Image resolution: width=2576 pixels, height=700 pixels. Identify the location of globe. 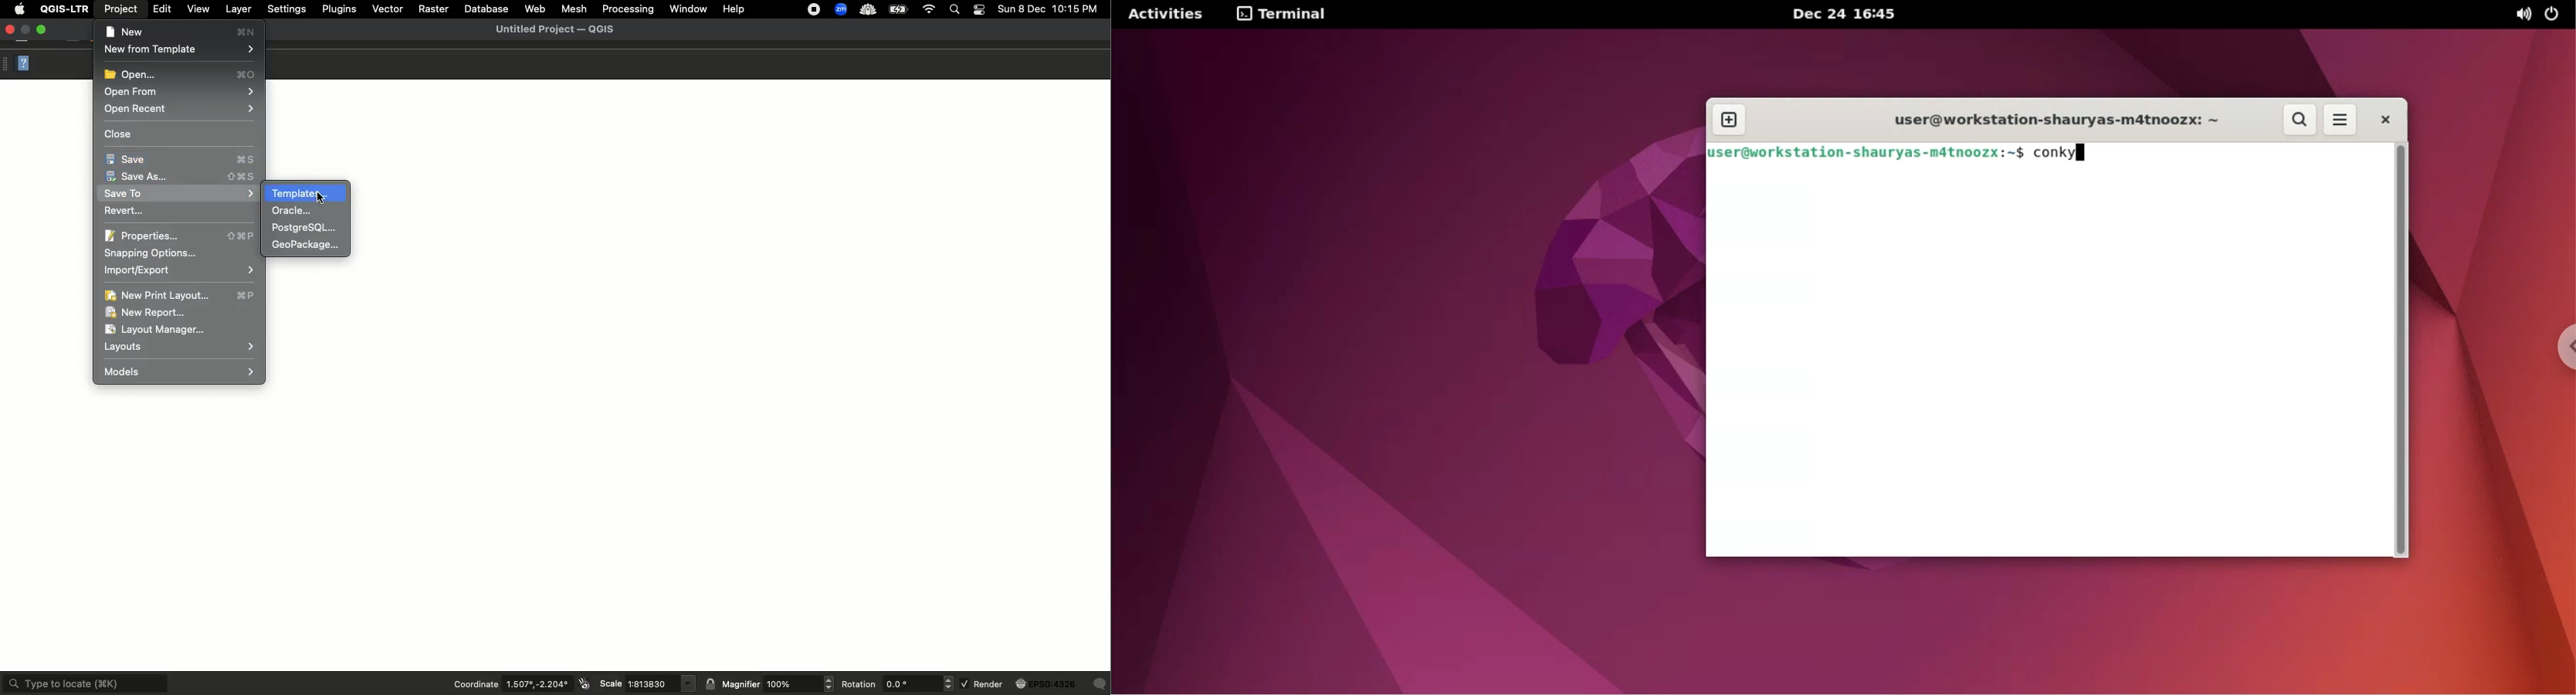
(1048, 684).